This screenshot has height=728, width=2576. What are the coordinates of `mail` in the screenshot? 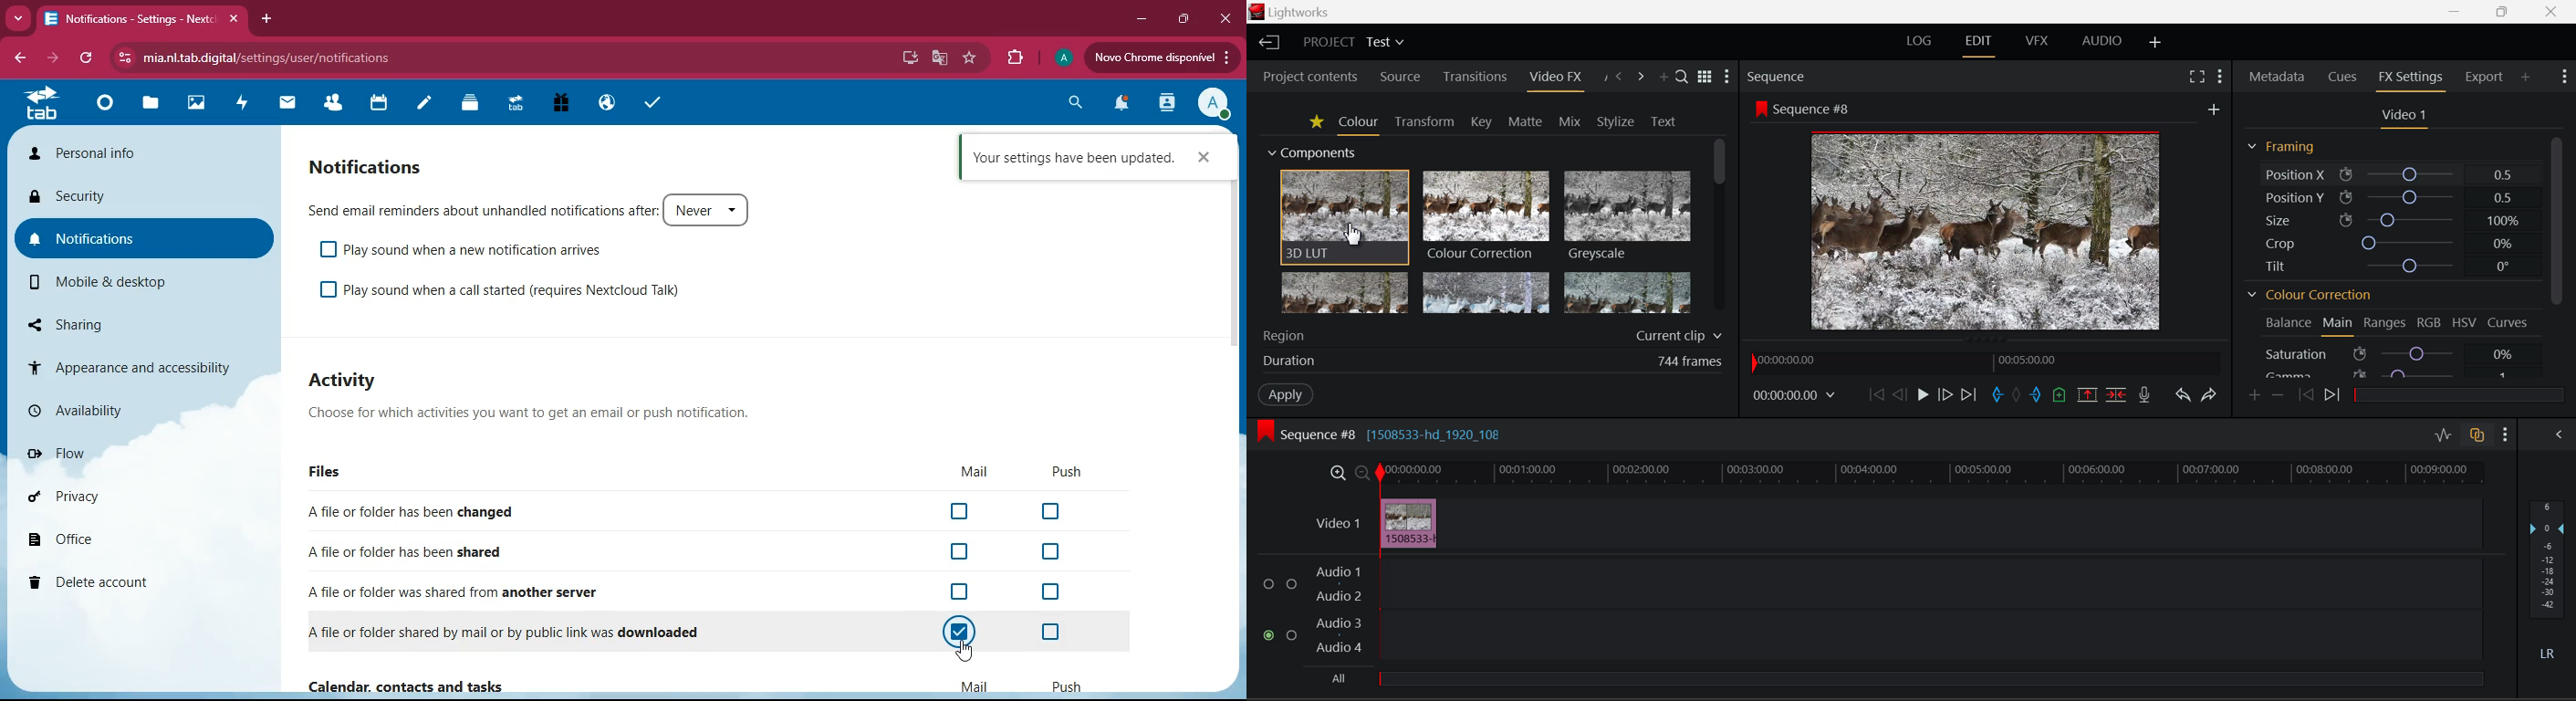 It's located at (284, 105).